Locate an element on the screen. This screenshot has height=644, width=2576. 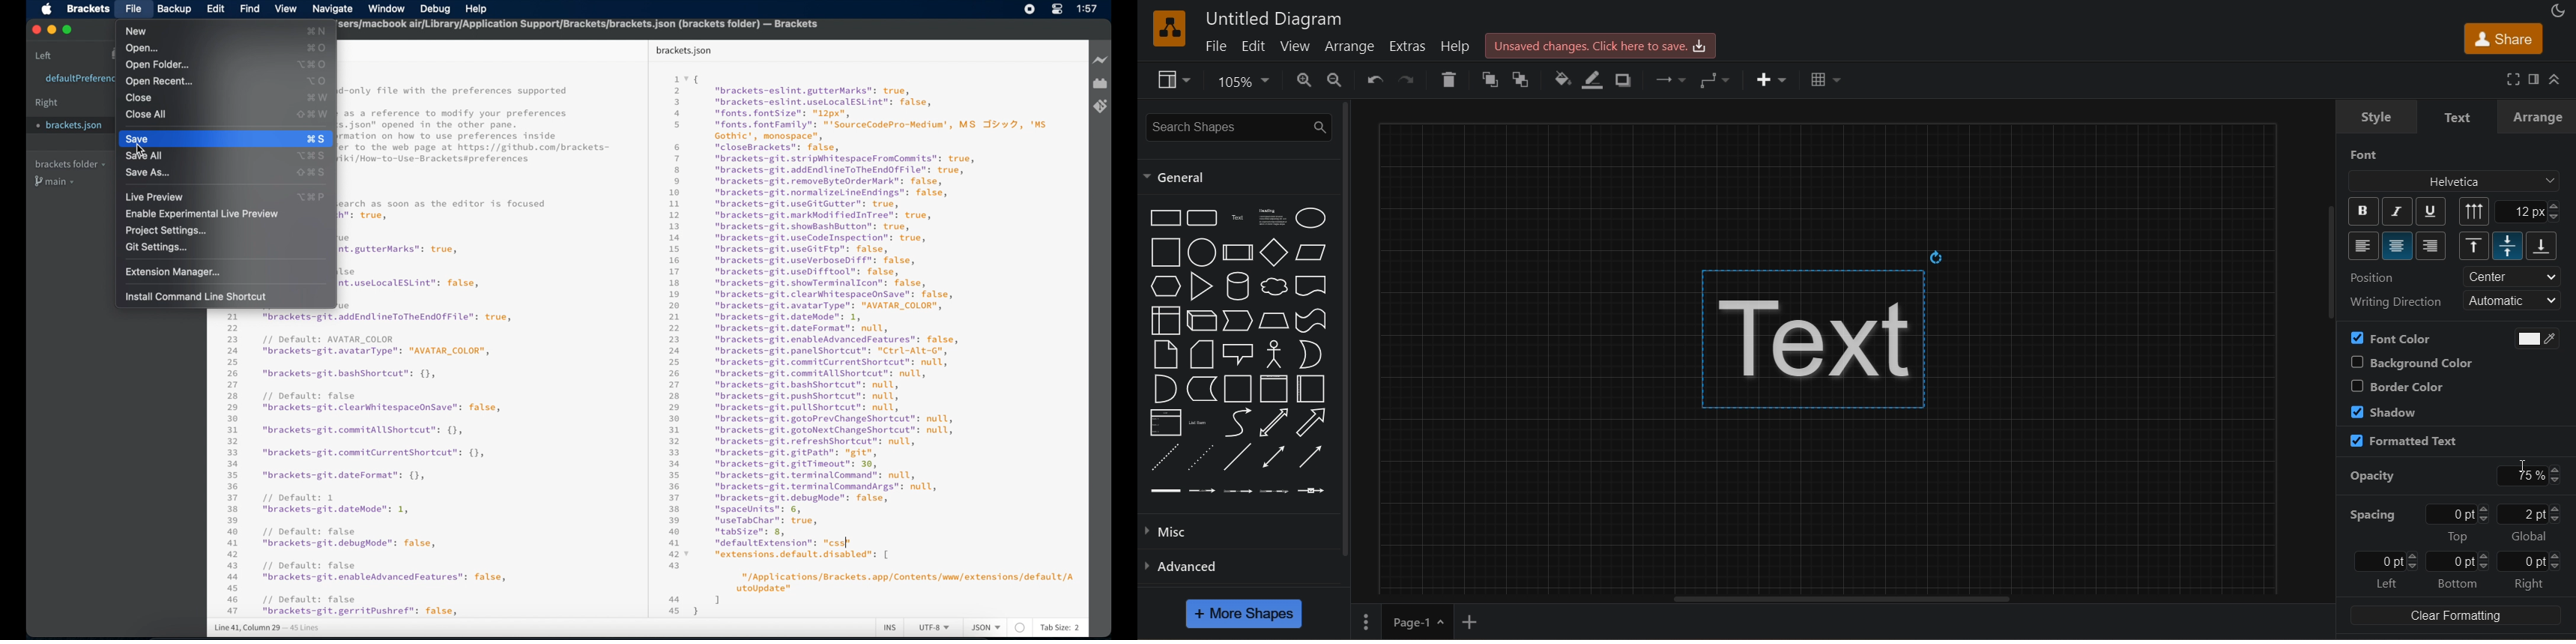
delete is located at coordinates (1449, 79).